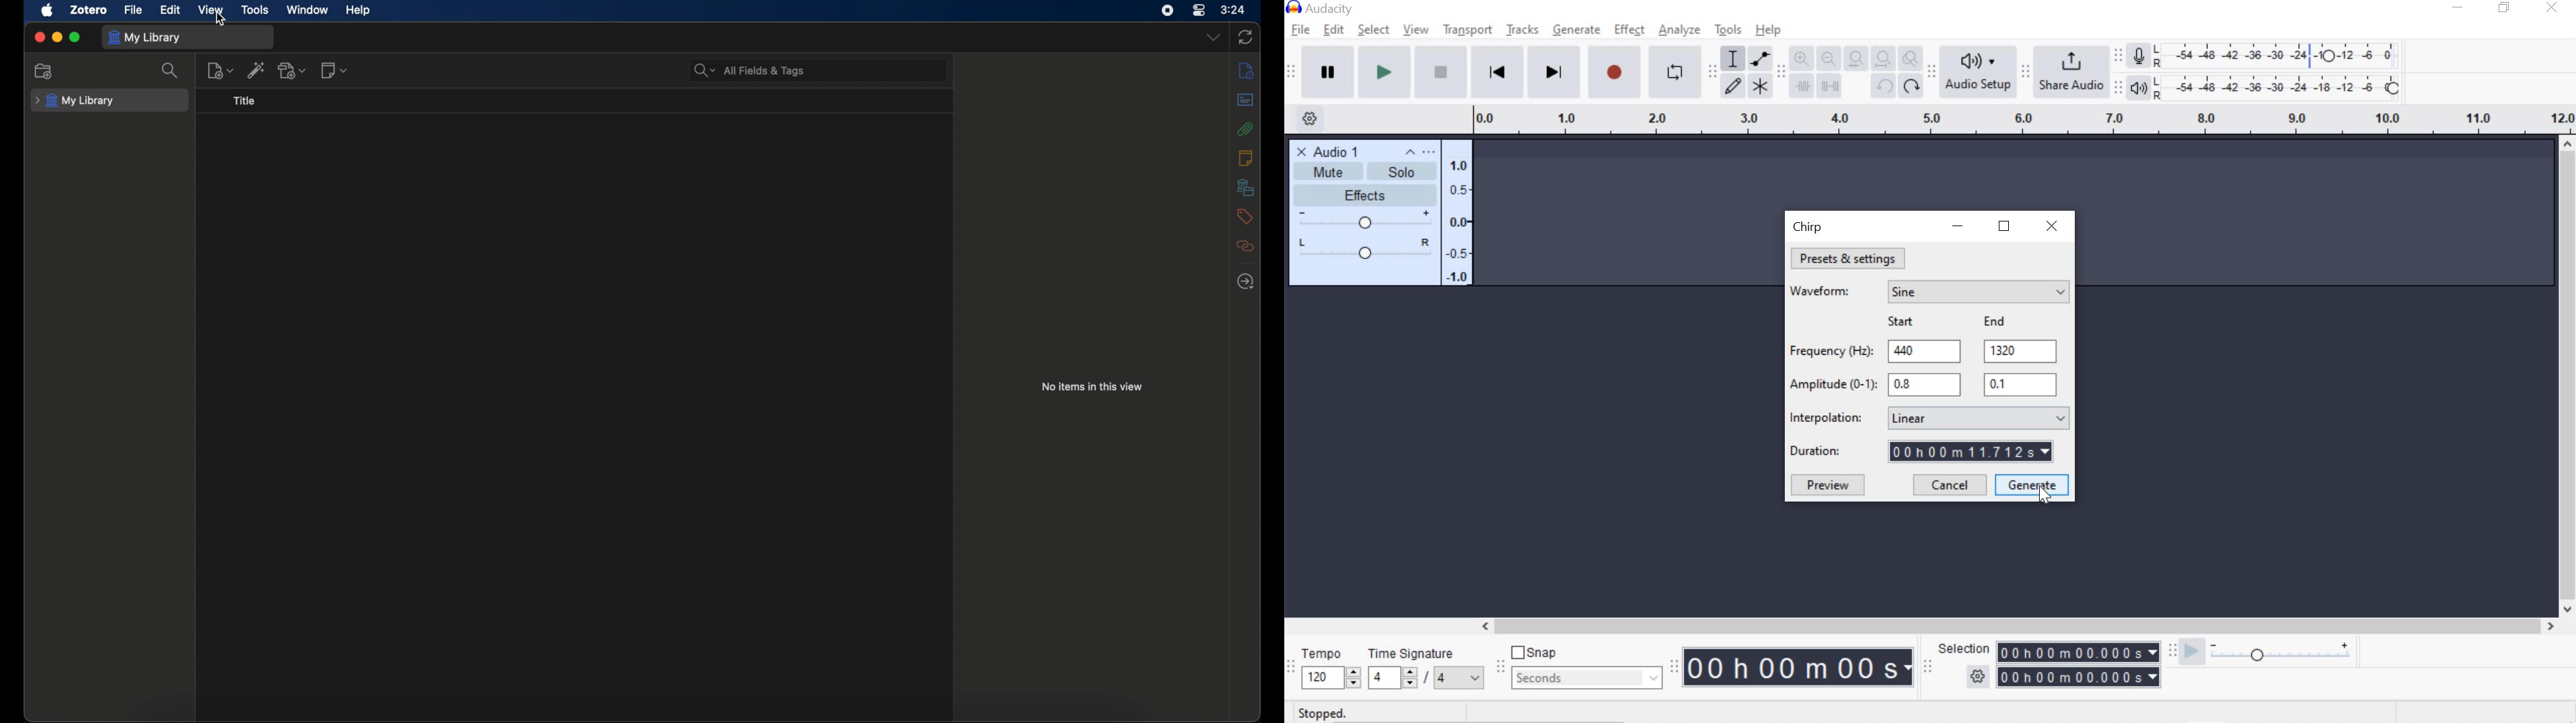 The height and width of the screenshot is (728, 2576). What do you see at coordinates (1246, 71) in the screenshot?
I see `` at bounding box center [1246, 71].